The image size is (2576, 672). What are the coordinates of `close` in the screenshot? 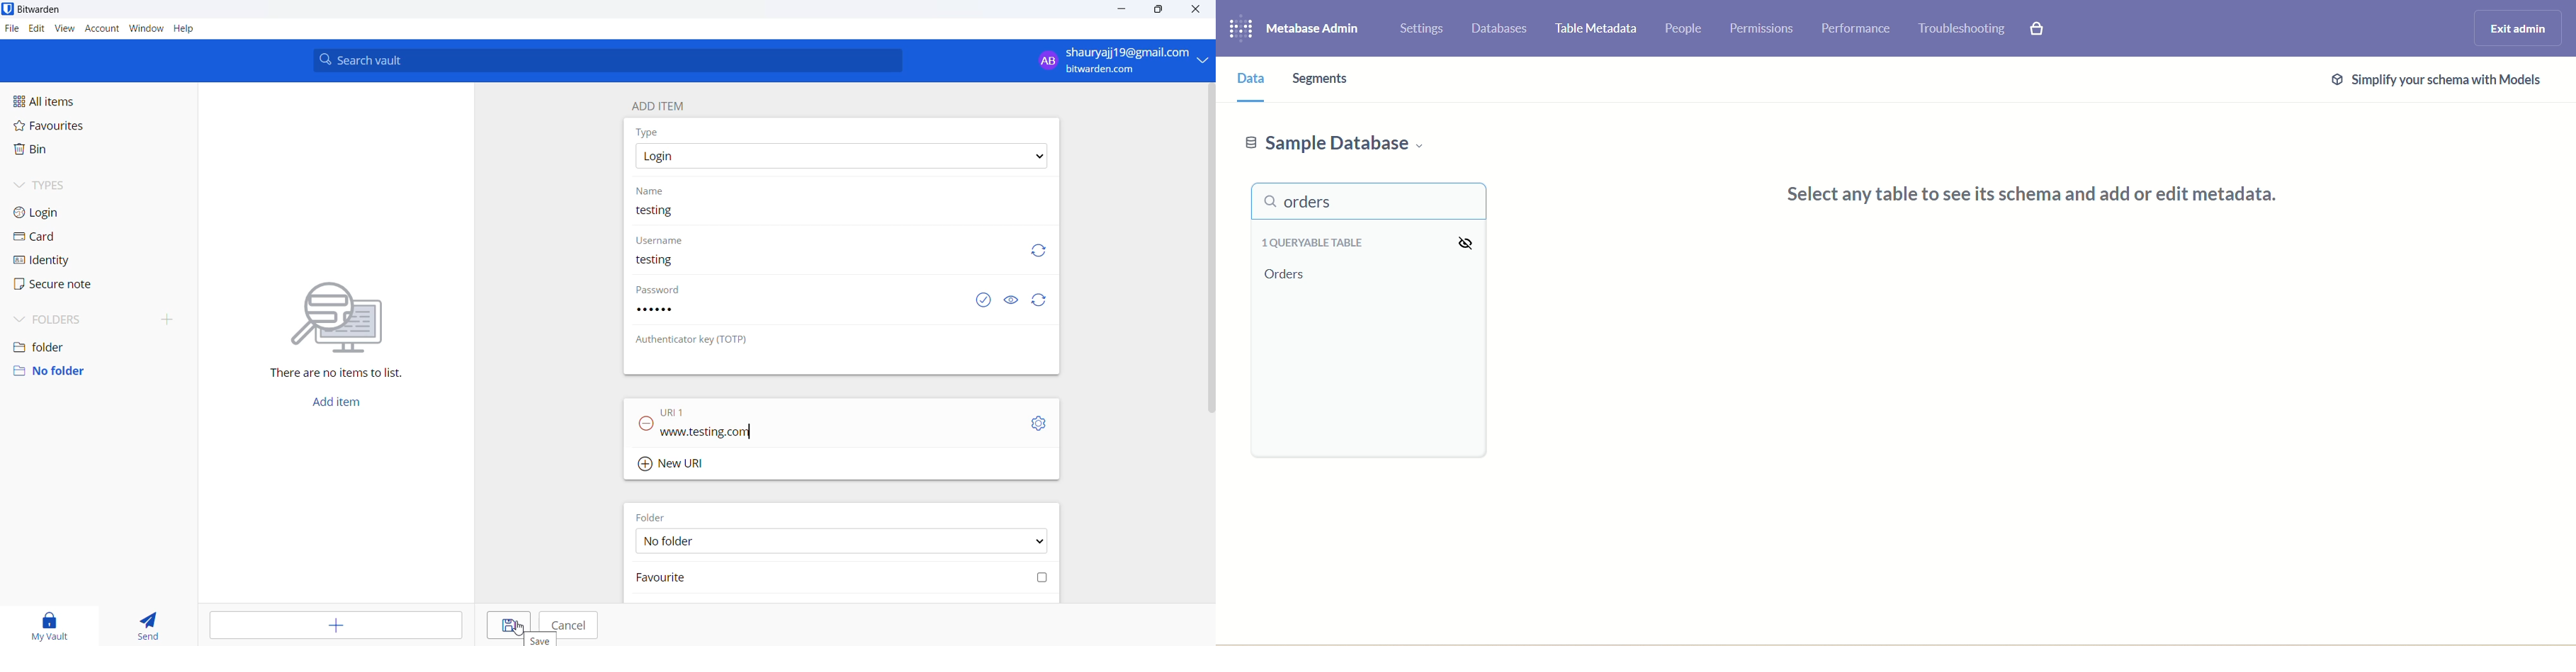 It's located at (1193, 9).